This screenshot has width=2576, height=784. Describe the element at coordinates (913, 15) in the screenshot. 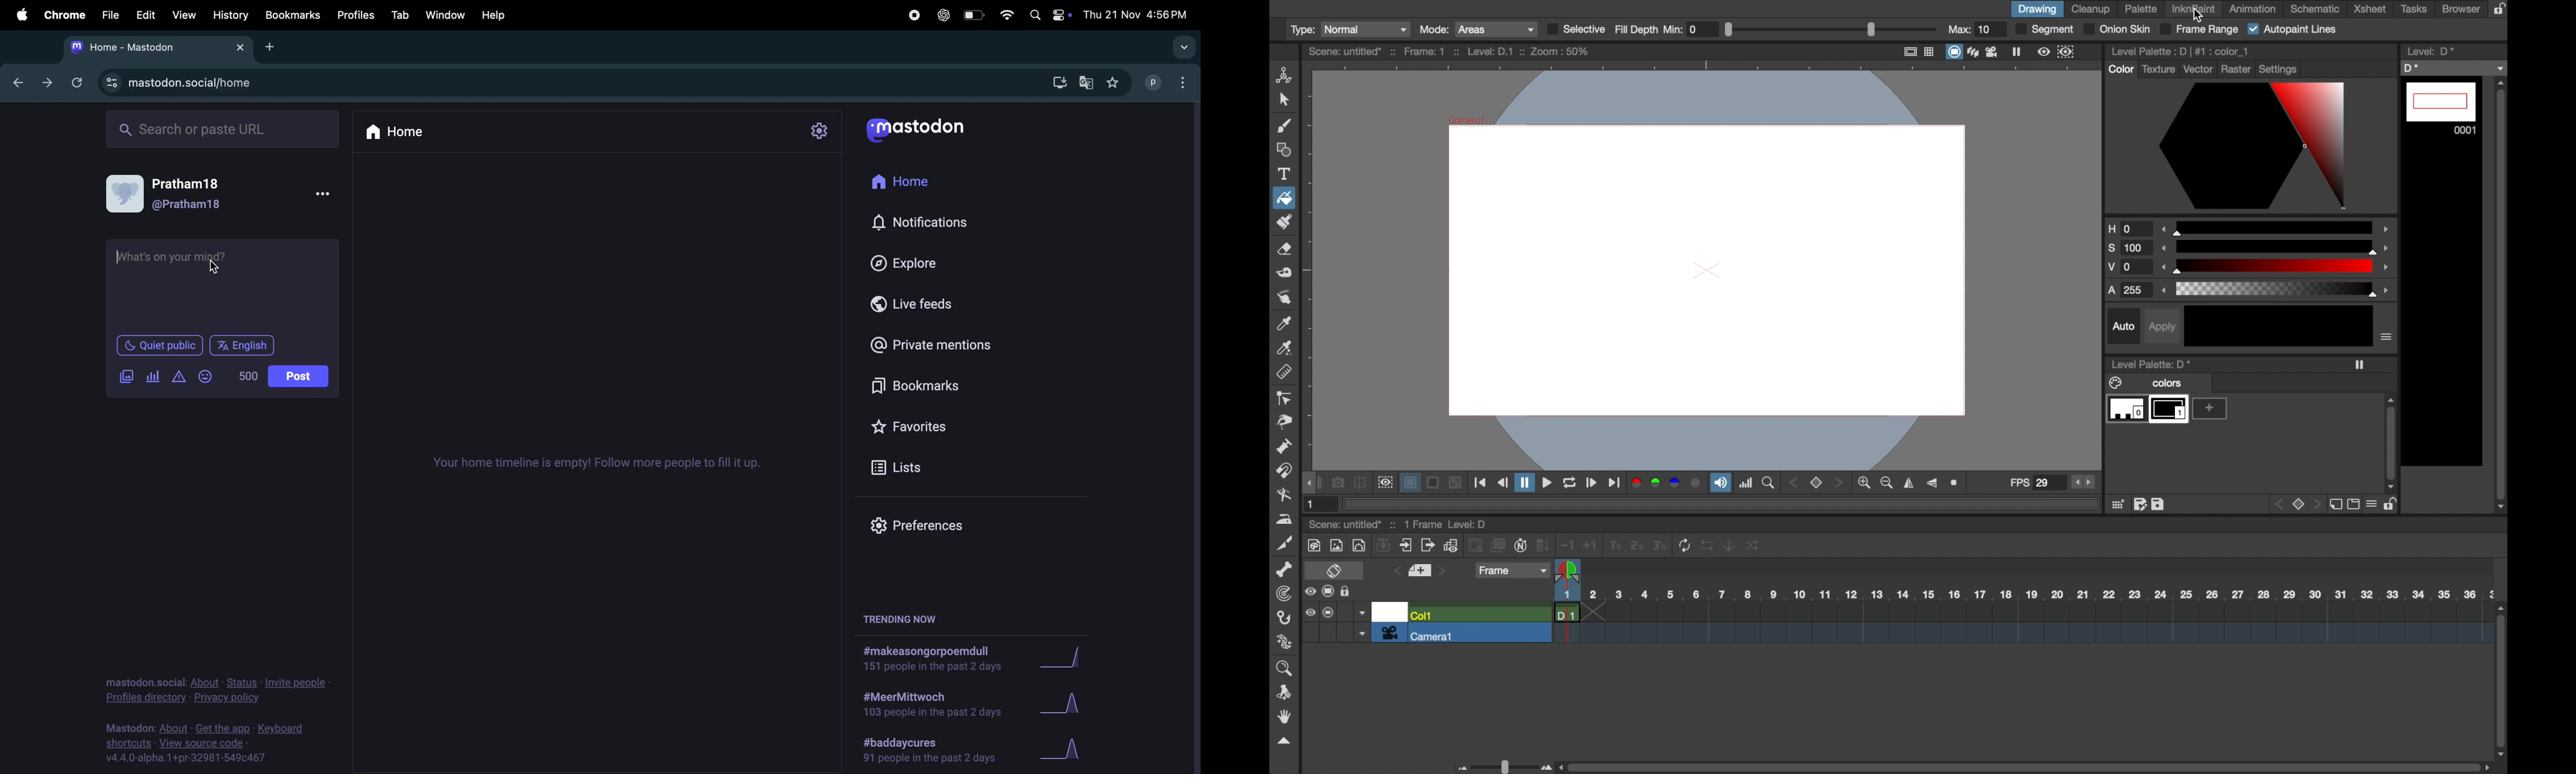

I see `record` at that location.